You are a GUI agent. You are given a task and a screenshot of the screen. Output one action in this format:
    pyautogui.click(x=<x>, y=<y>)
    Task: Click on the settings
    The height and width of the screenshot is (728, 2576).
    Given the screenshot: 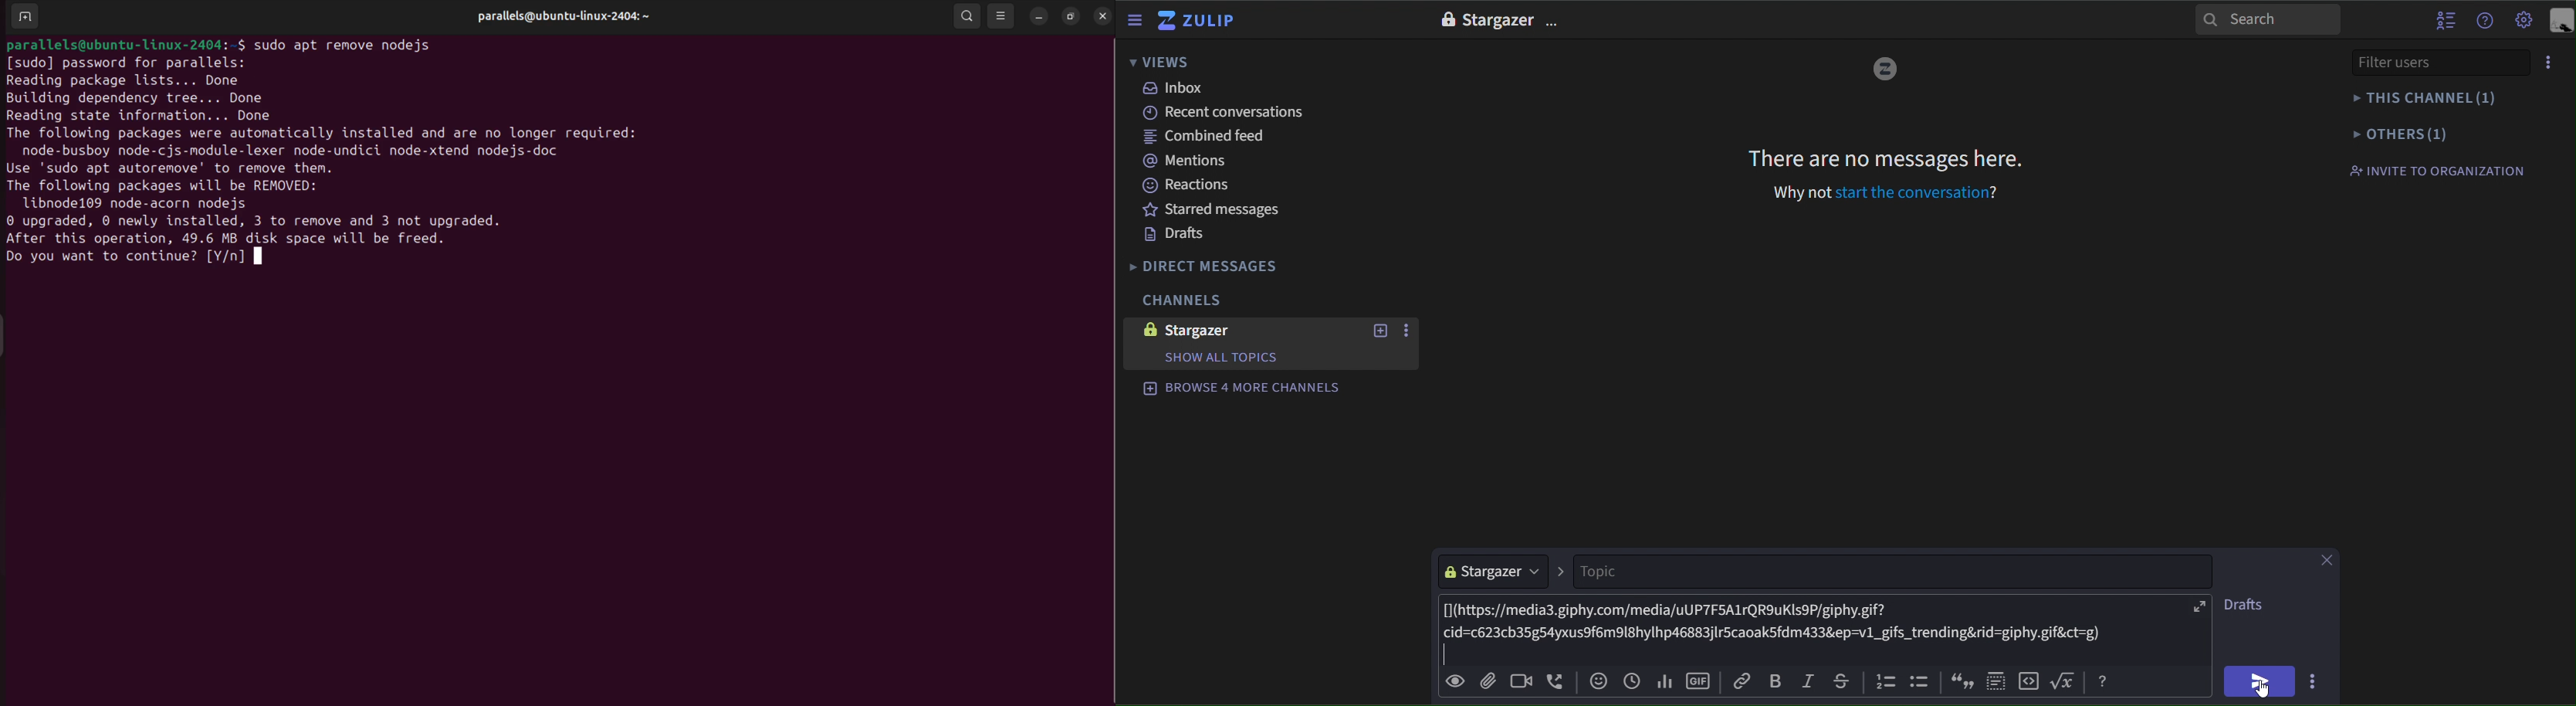 What is the action you would take?
    pyautogui.click(x=2524, y=22)
    